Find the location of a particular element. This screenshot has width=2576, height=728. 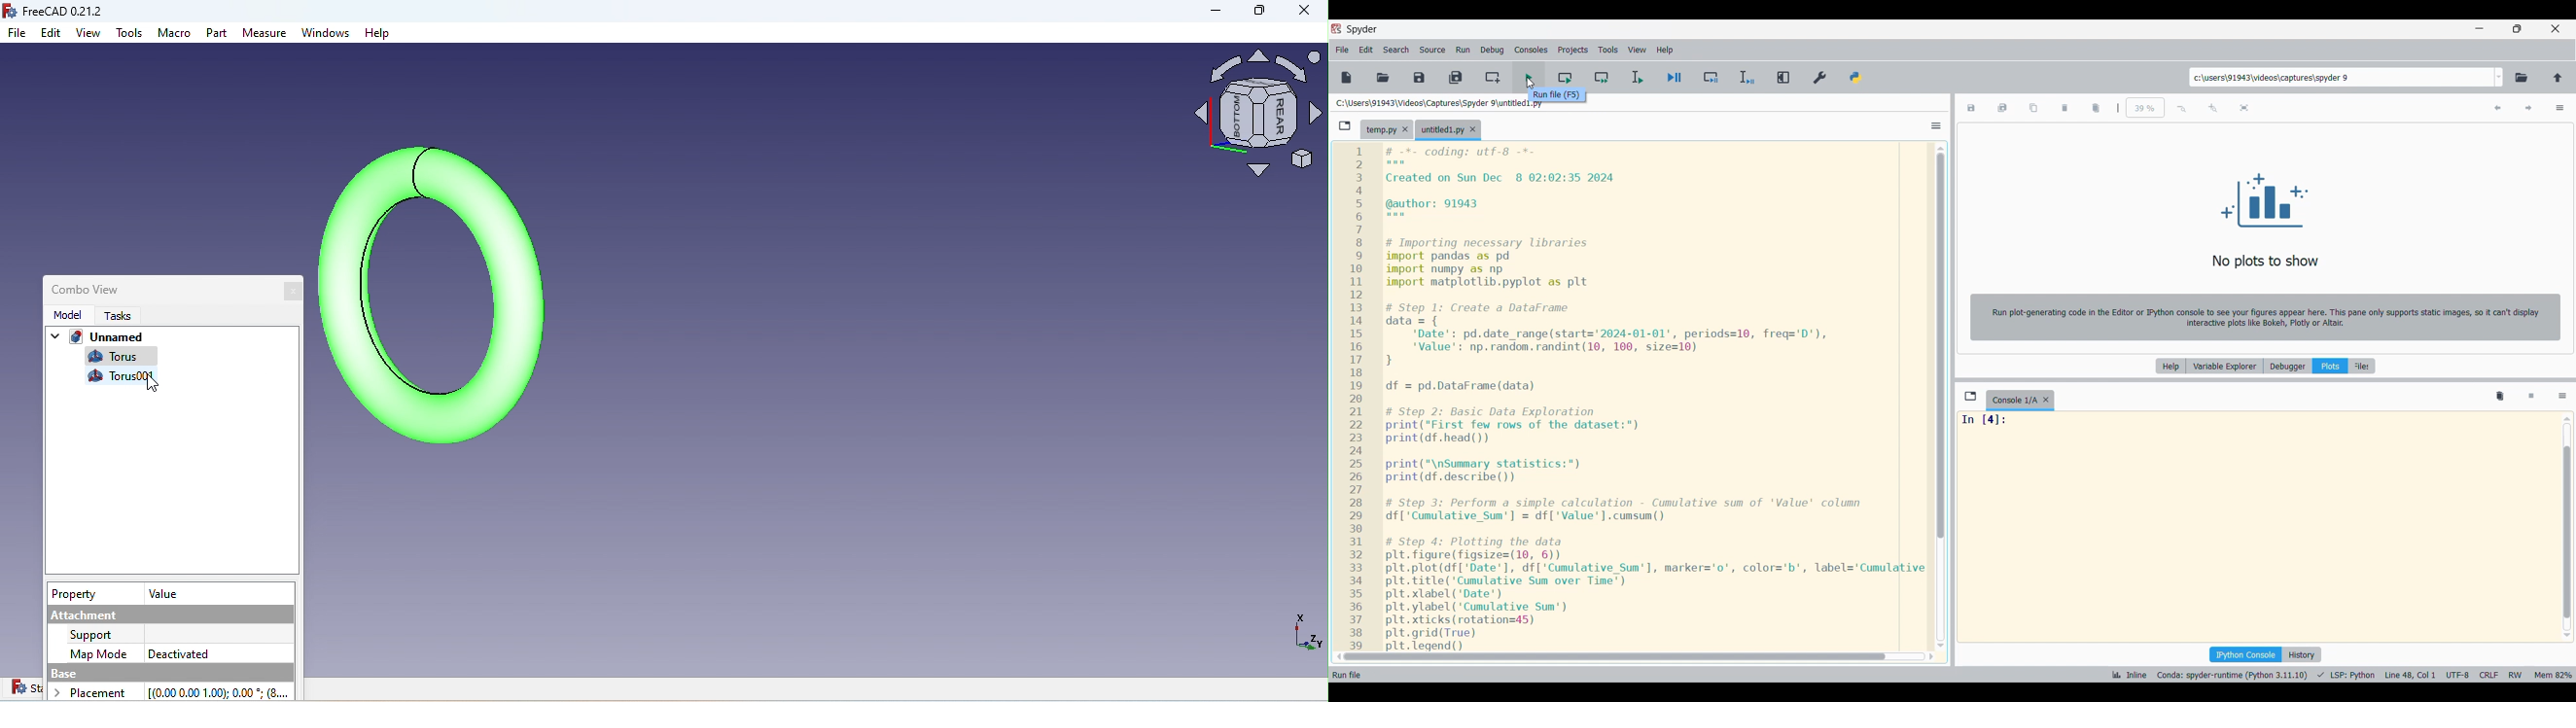

Open is located at coordinates (1383, 76).